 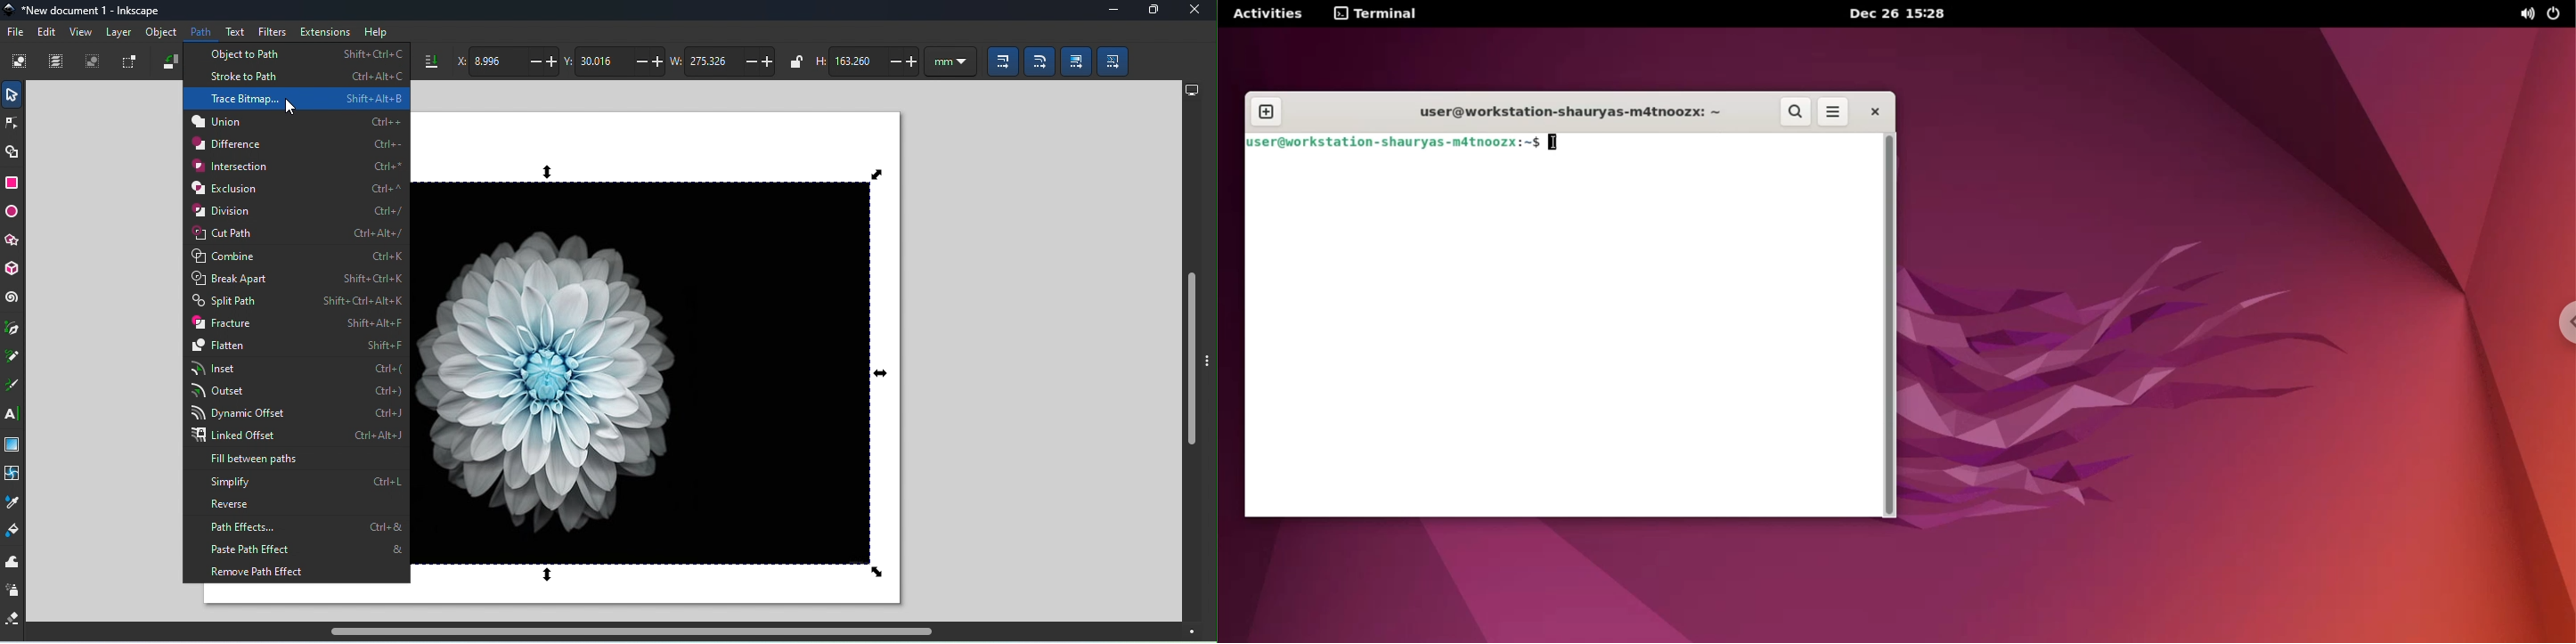 I want to click on When scaling rectangles, scale the radii of the rounded corners, so click(x=1039, y=62).